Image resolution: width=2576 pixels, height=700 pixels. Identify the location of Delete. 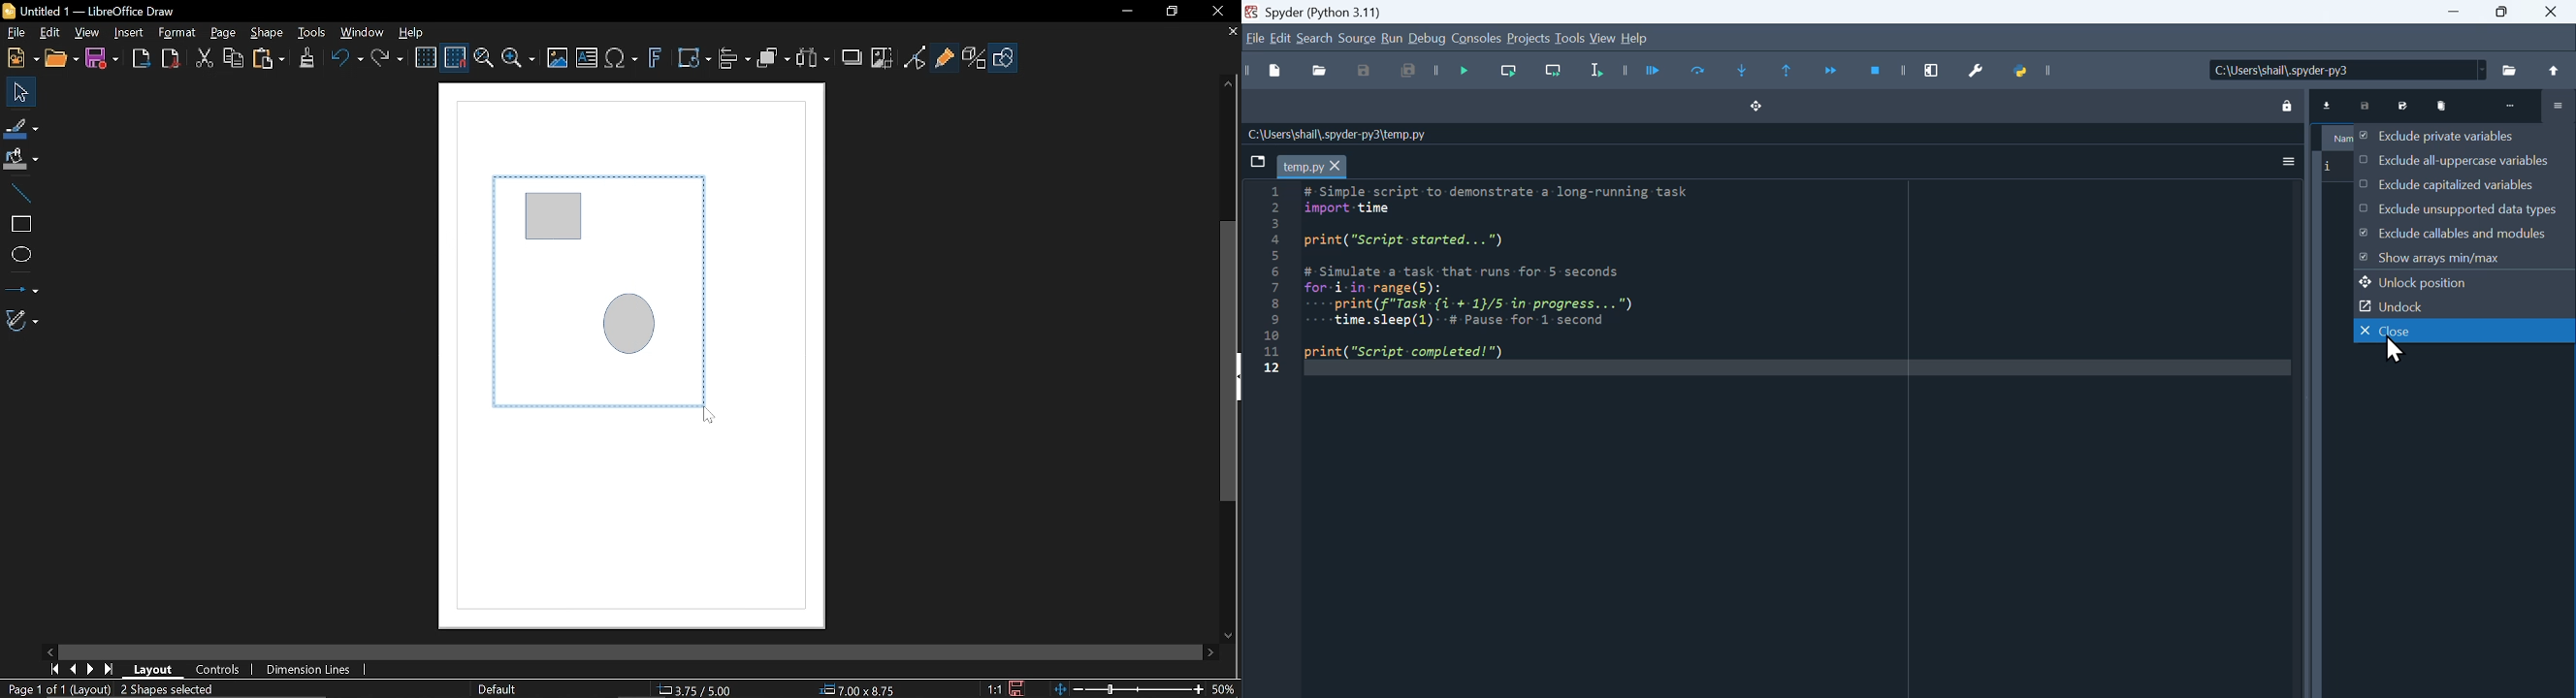
(2444, 104).